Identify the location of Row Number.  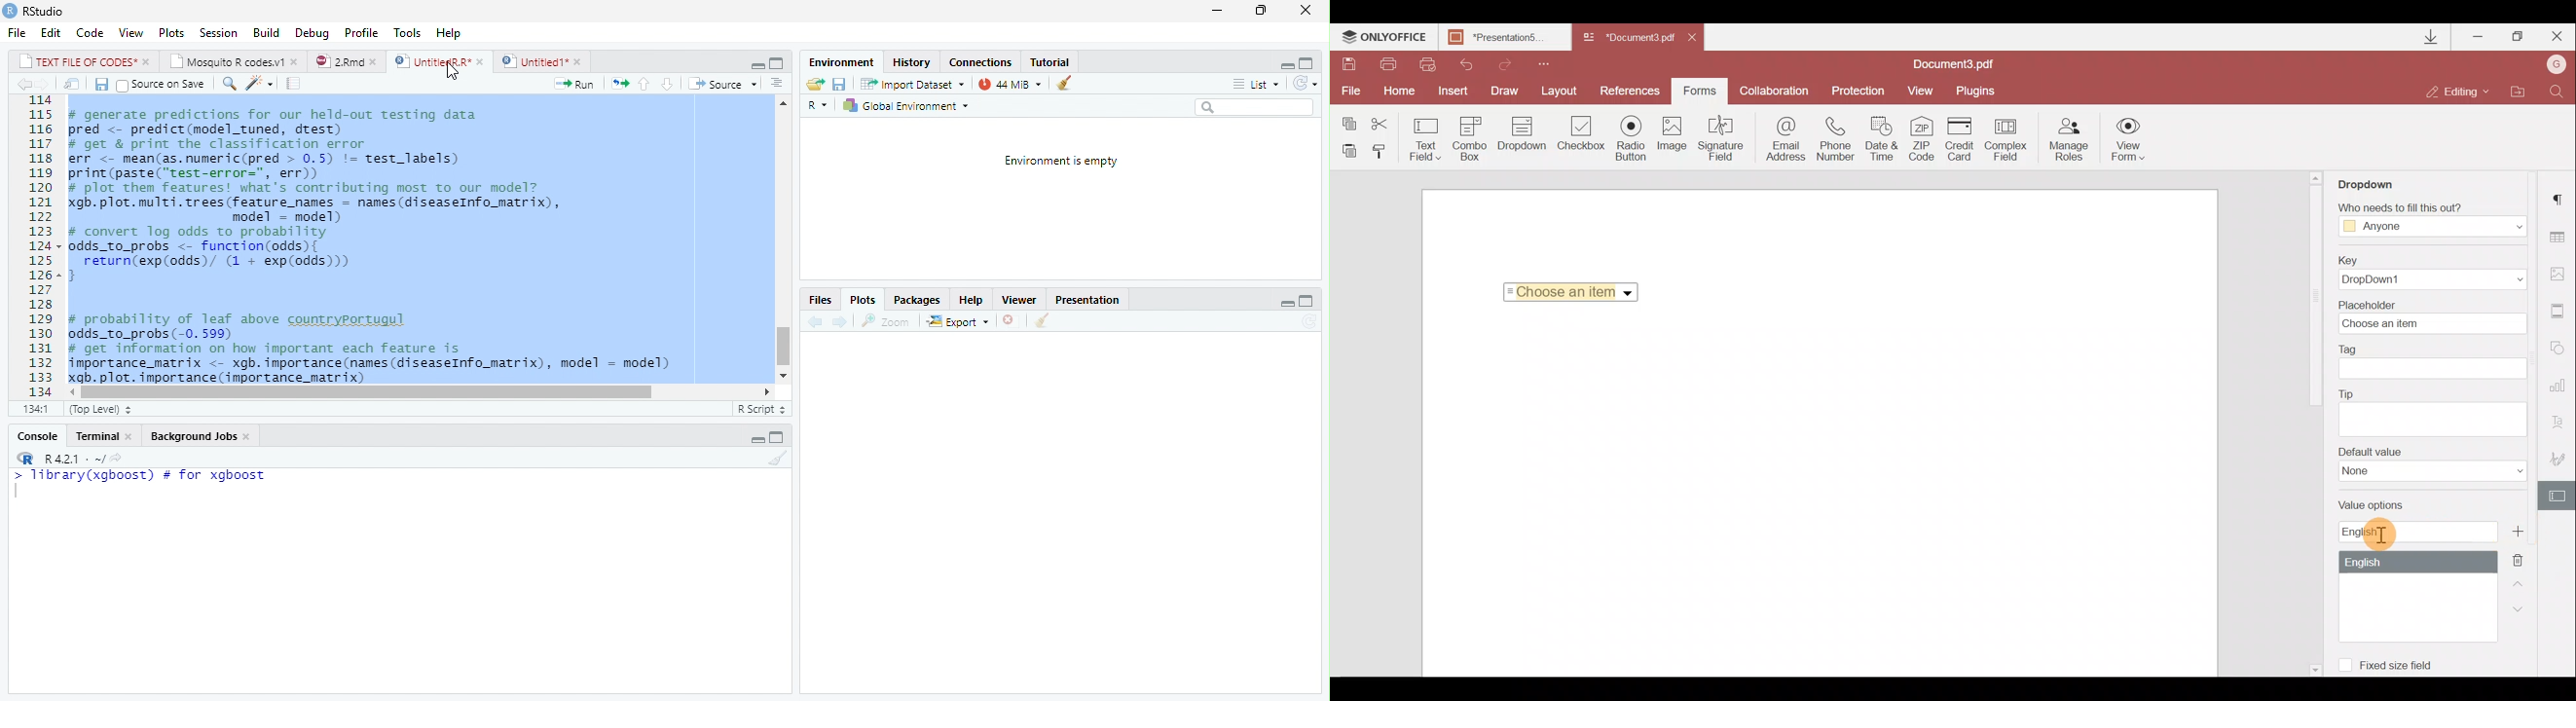
(34, 246).